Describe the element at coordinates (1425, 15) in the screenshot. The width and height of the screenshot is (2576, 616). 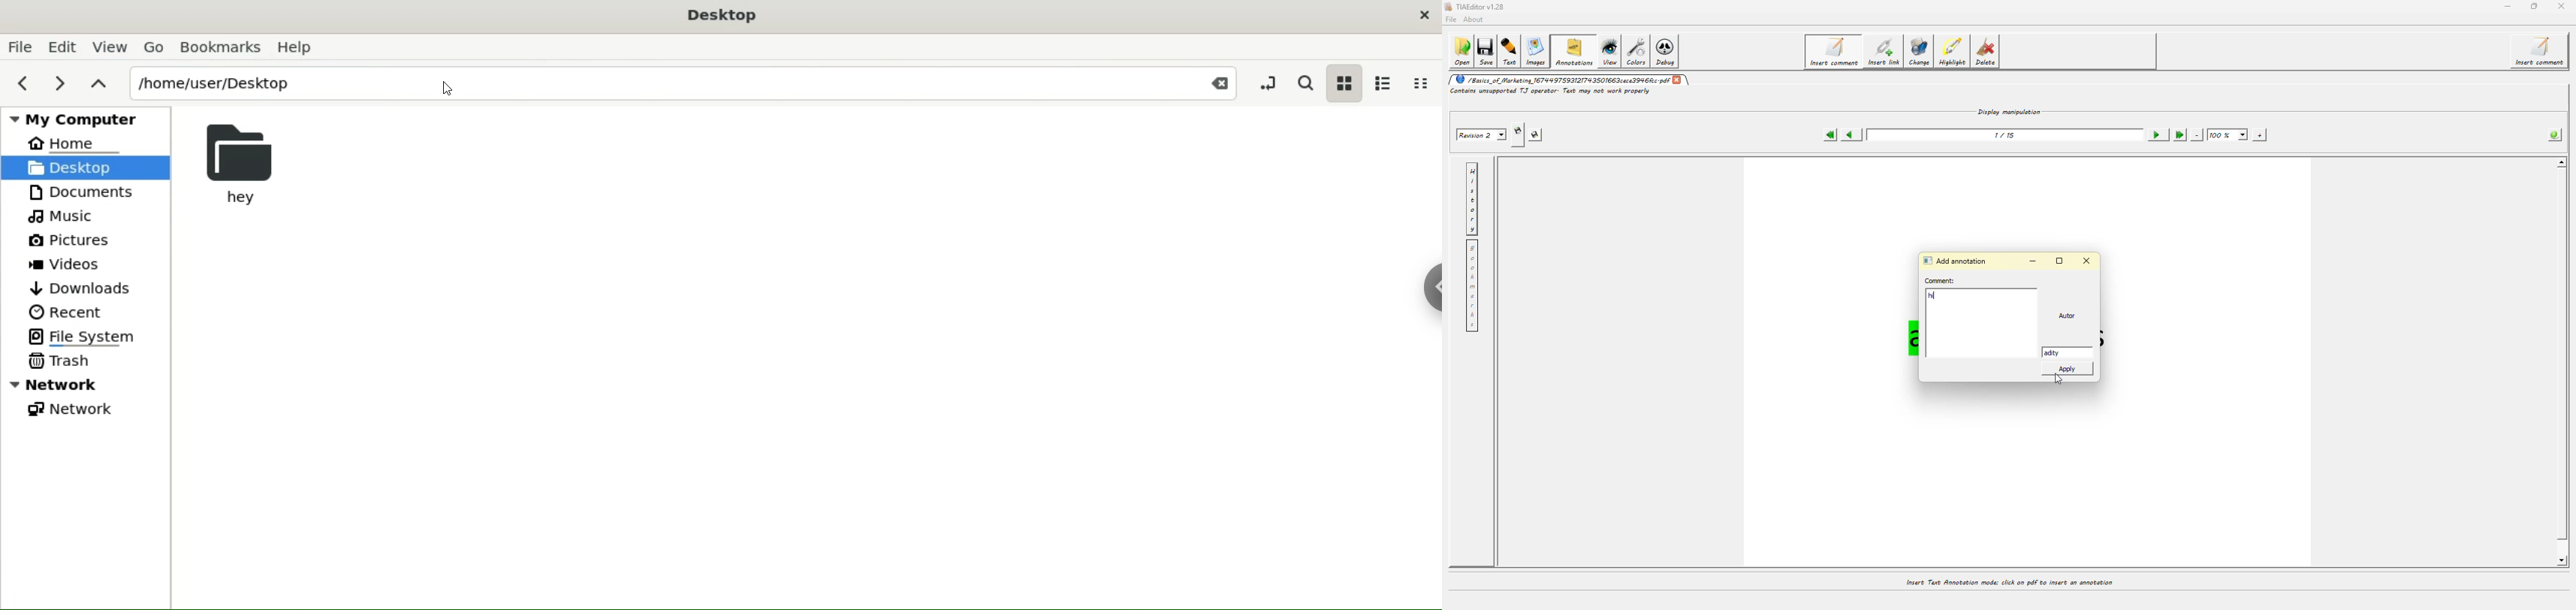
I see `close` at that location.